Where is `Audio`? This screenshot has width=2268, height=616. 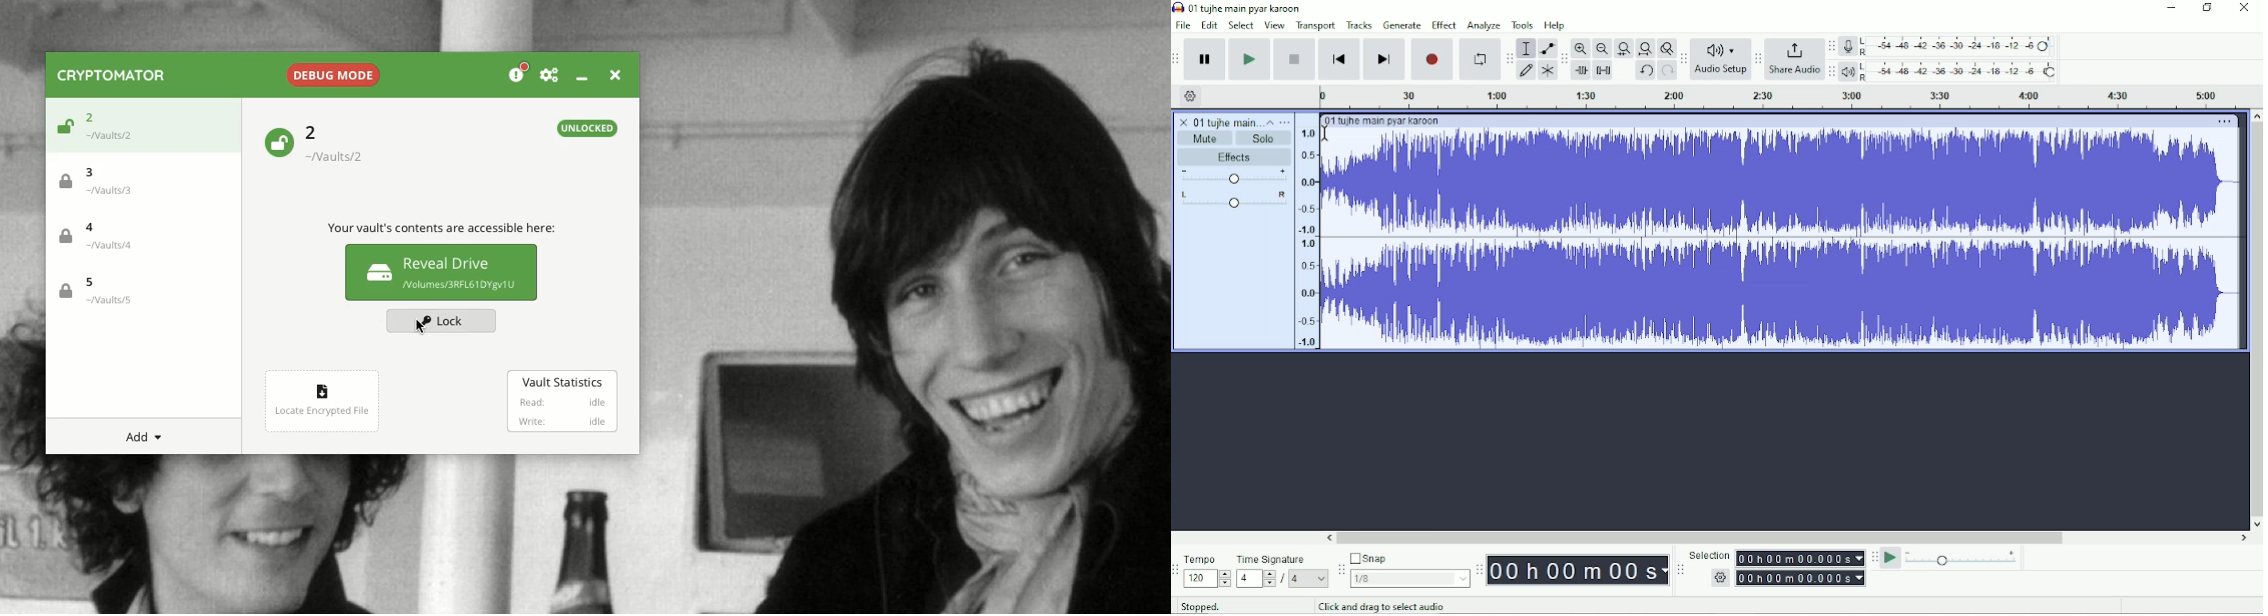
Audio is located at coordinates (1783, 238).